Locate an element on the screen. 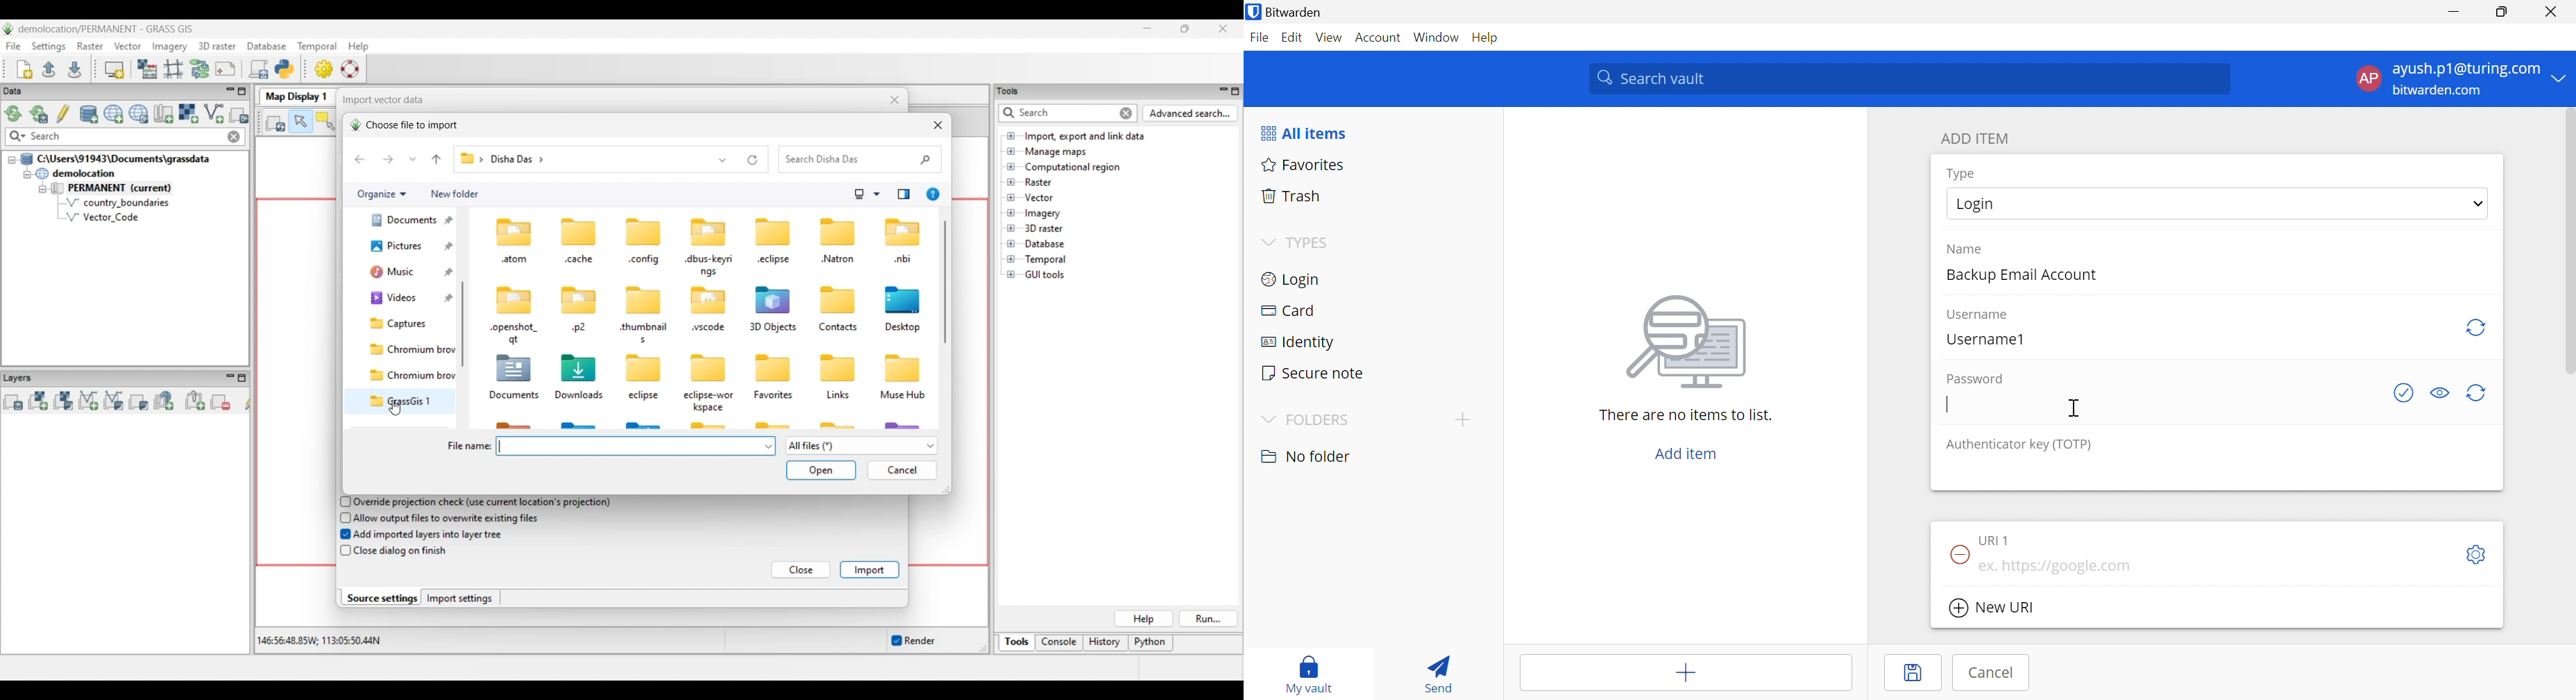  FOLDERS is located at coordinates (1307, 419).